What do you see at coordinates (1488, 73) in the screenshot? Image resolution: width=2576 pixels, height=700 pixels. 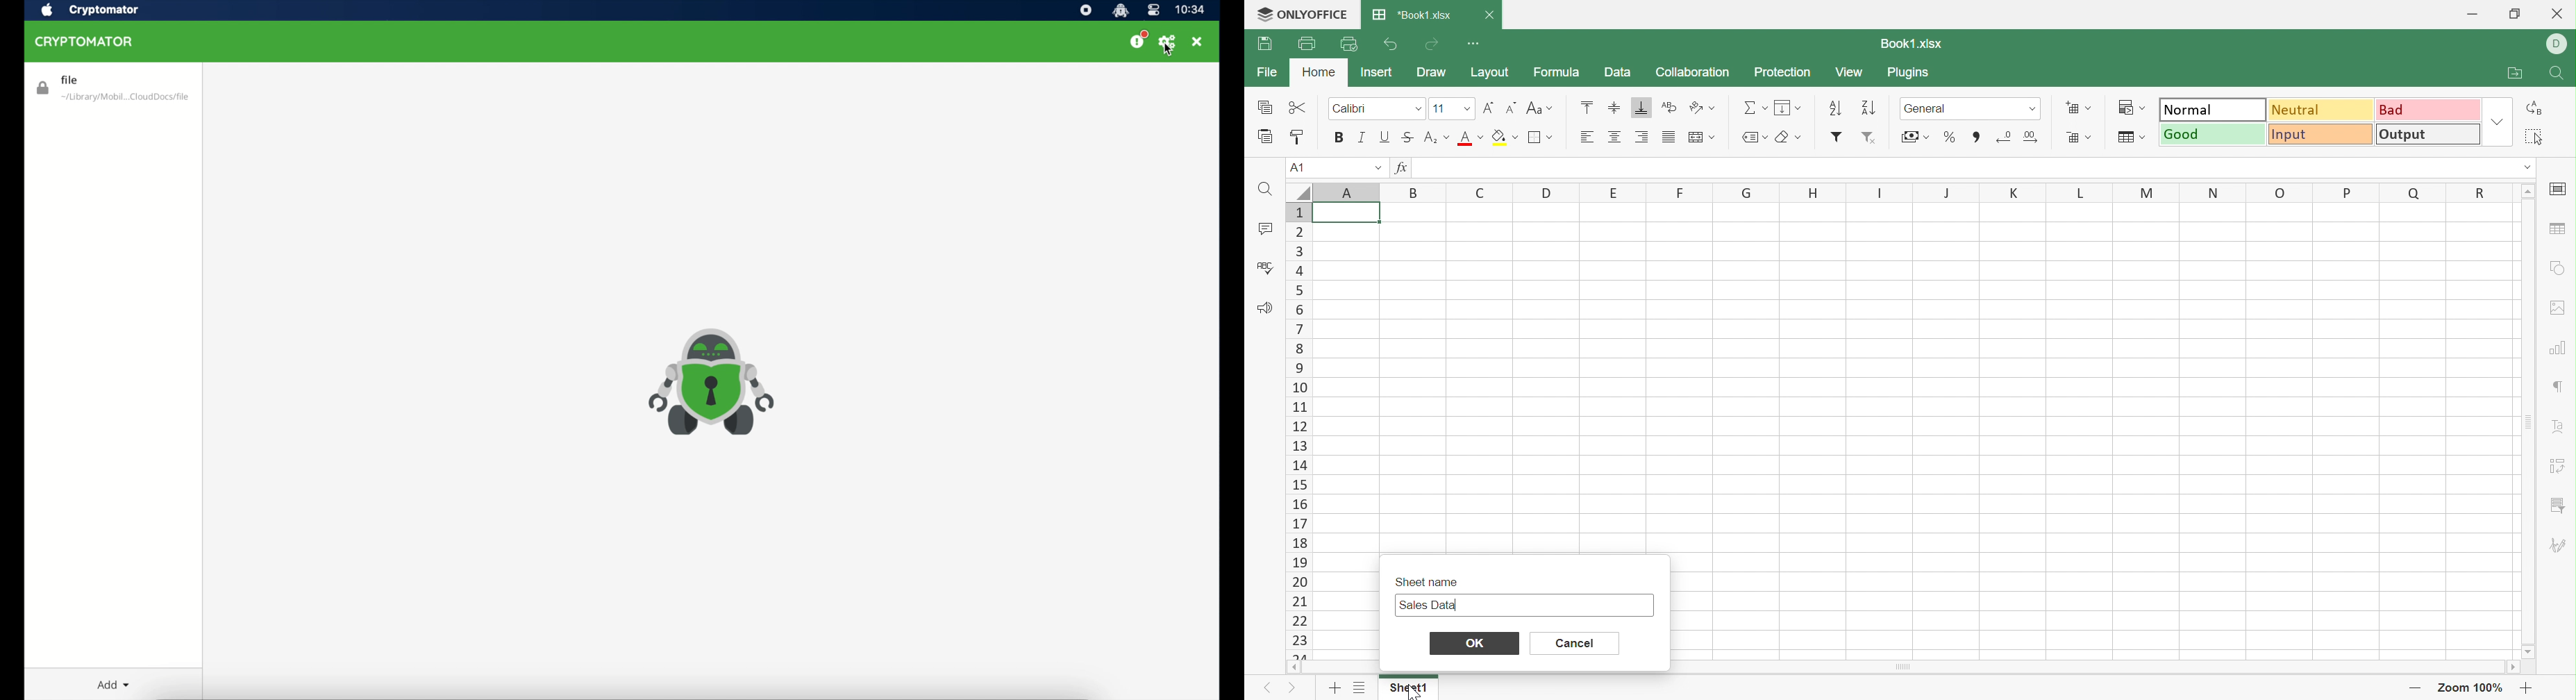 I see `Layout` at bounding box center [1488, 73].